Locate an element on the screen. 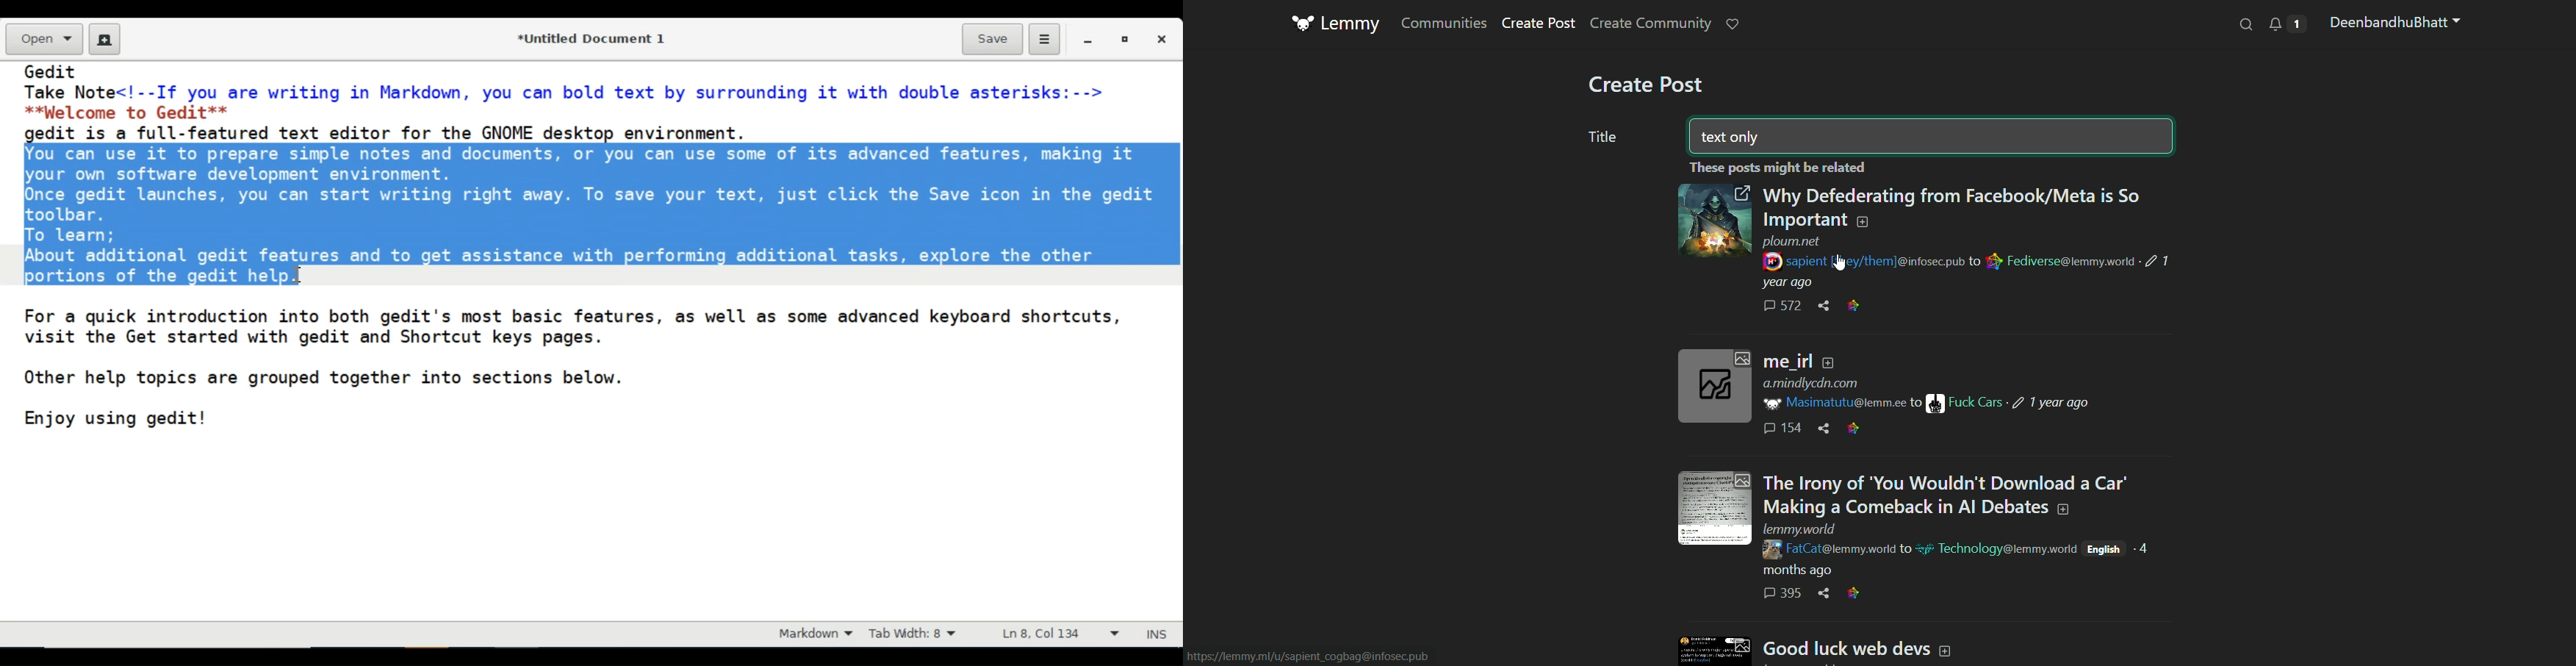 Image resolution: width=2576 pixels, height=672 pixels. Indicates post time is located at coordinates (1797, 571).